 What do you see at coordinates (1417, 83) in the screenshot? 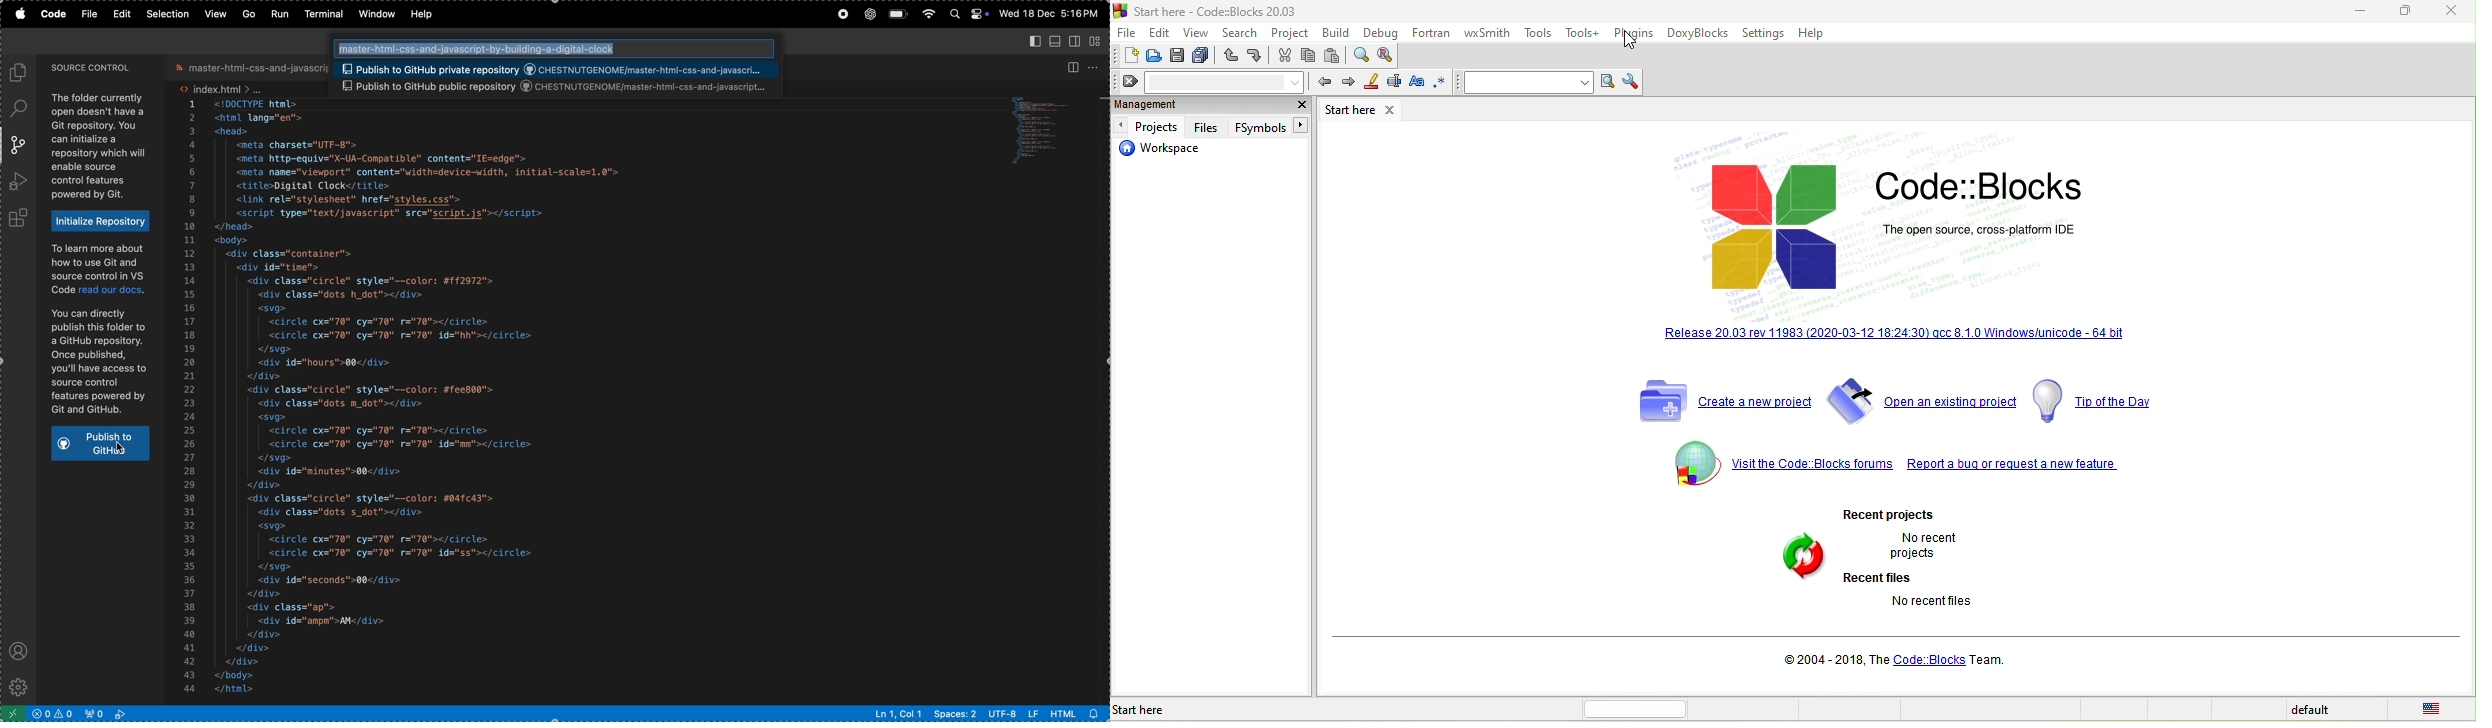
I see `match case` at bounding box center [1417, 83].